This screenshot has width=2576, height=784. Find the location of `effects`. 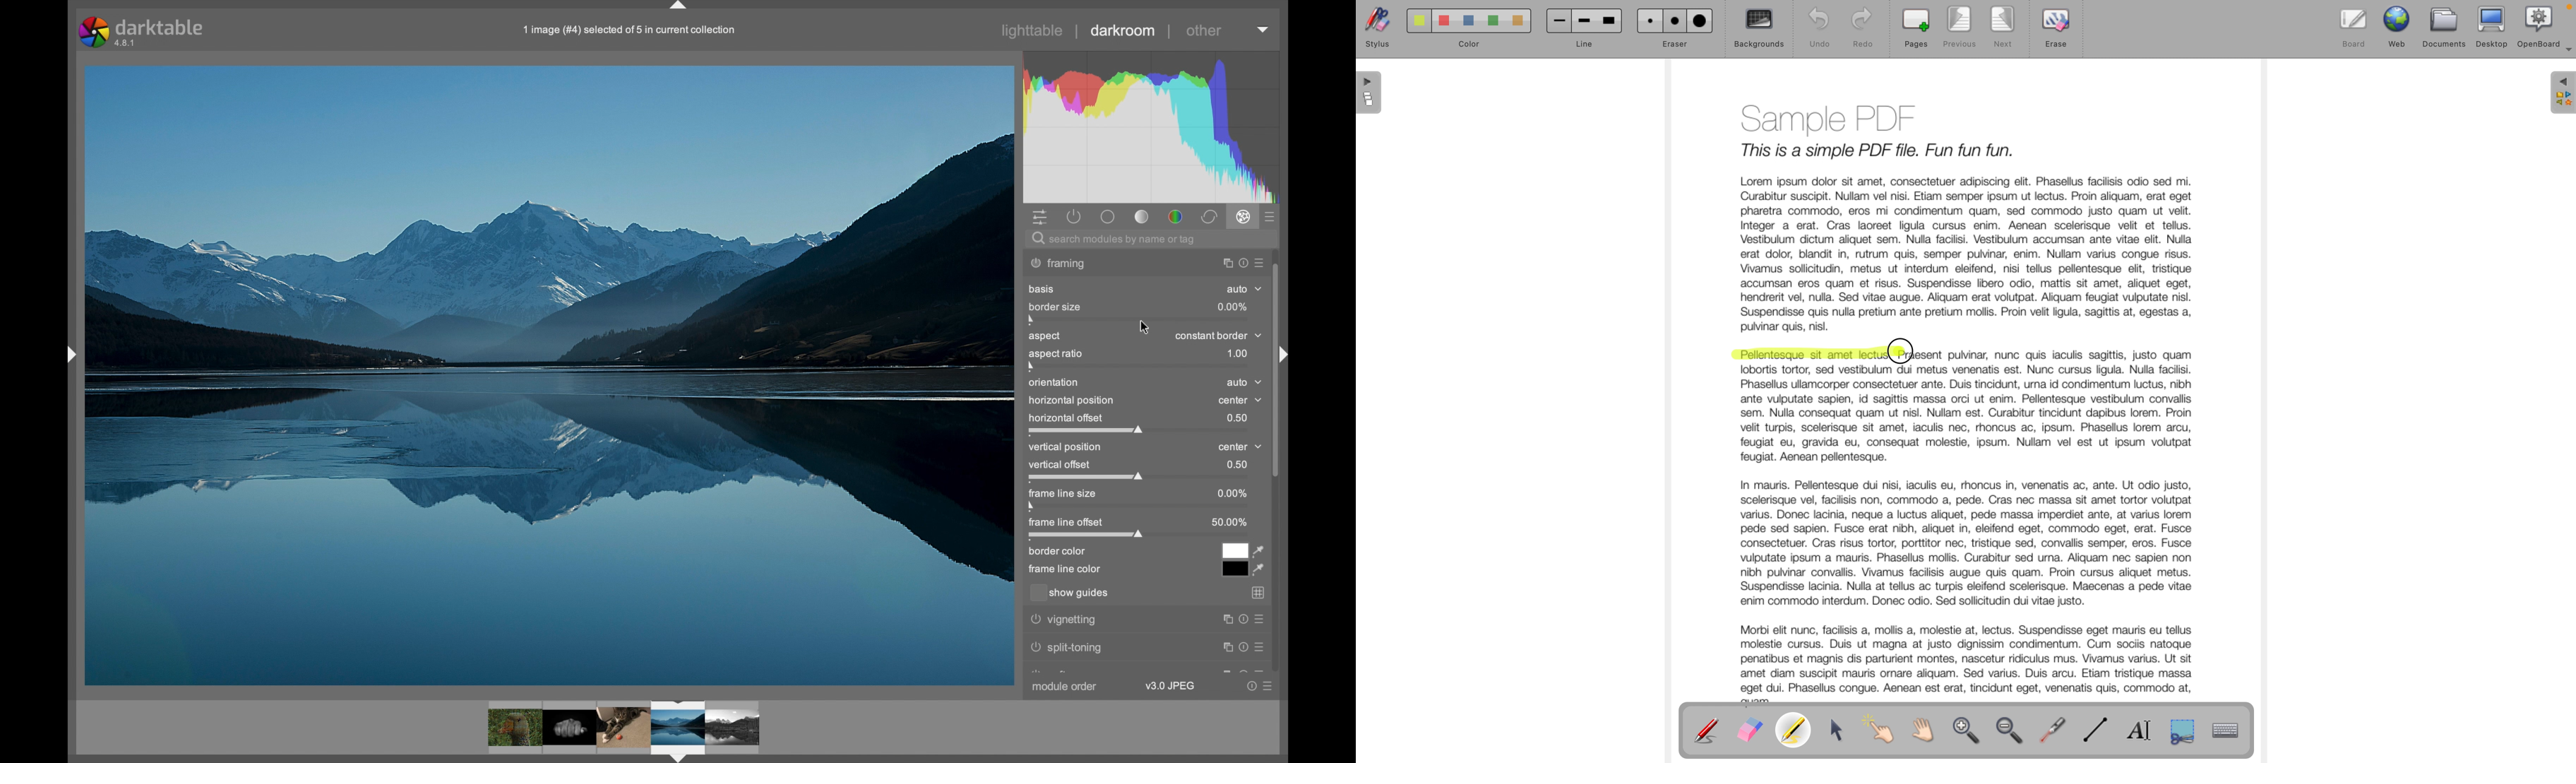

effects is located at coordinates (1244, 216).